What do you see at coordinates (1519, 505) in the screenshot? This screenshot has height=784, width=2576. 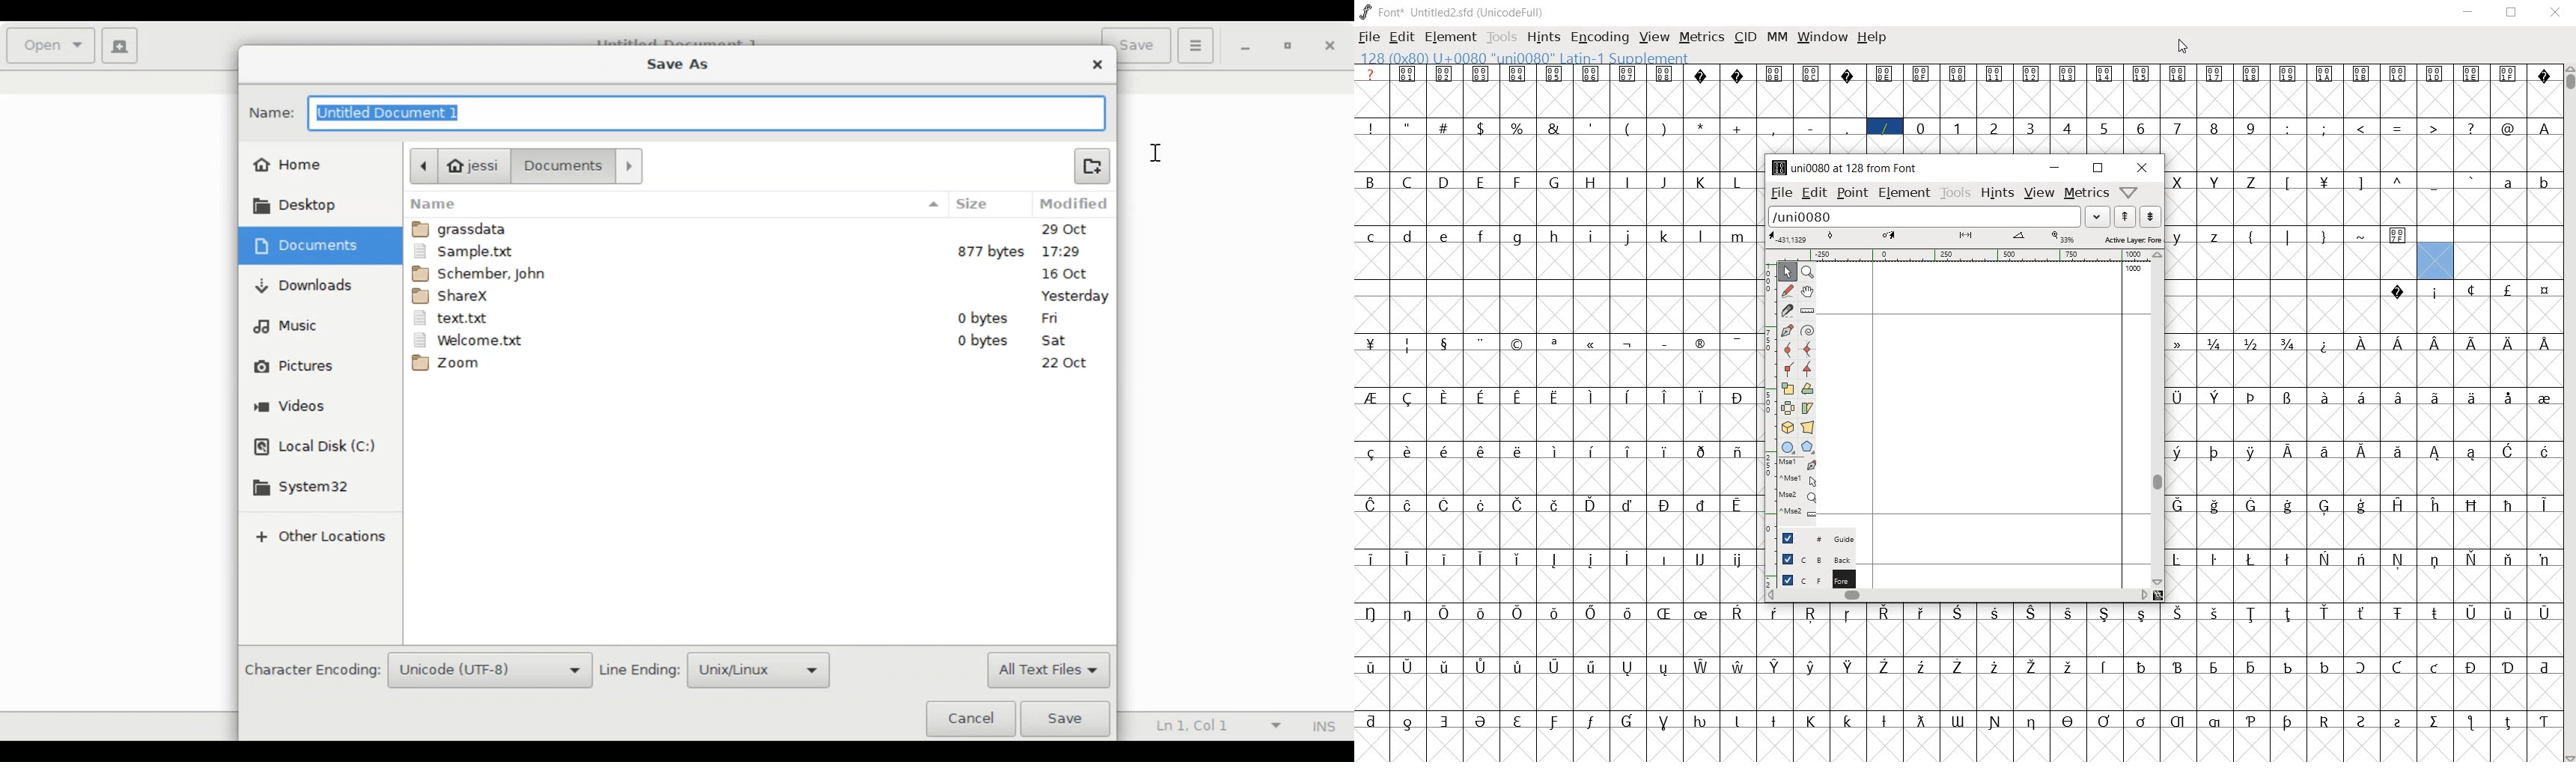 I see `glyph` at bounding box center [1519, 505].